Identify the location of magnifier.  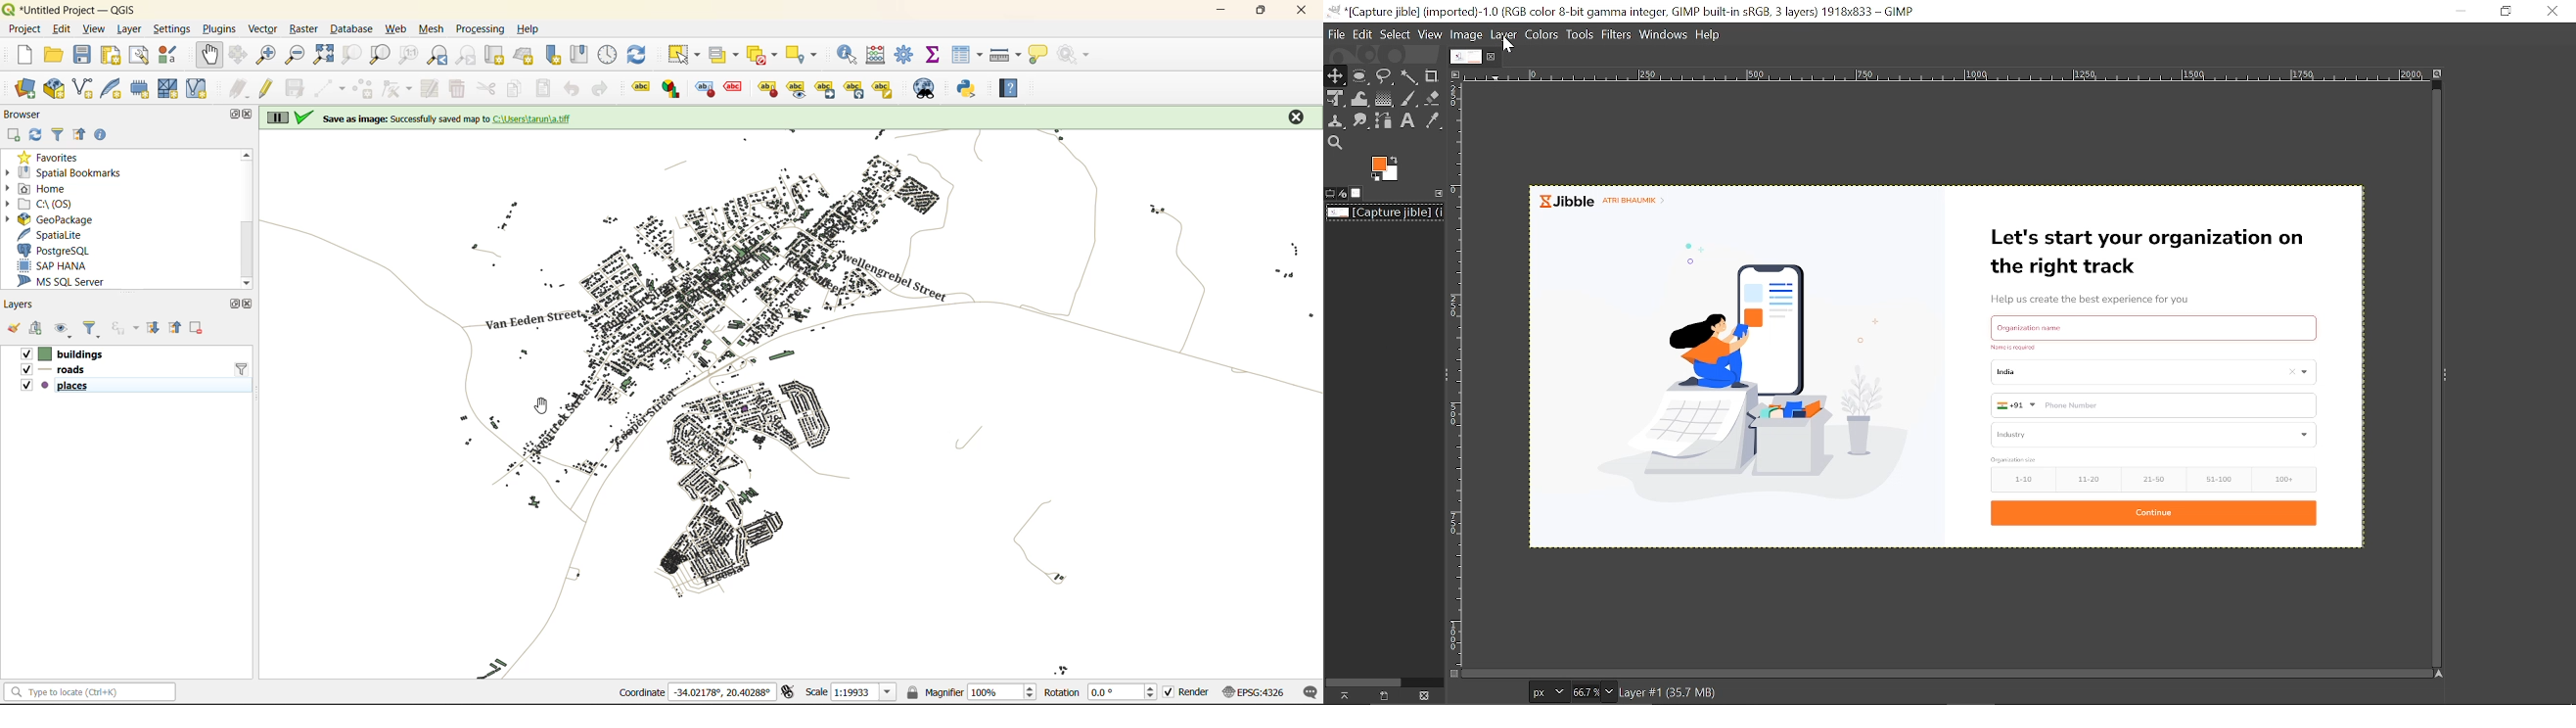
(972, 691).